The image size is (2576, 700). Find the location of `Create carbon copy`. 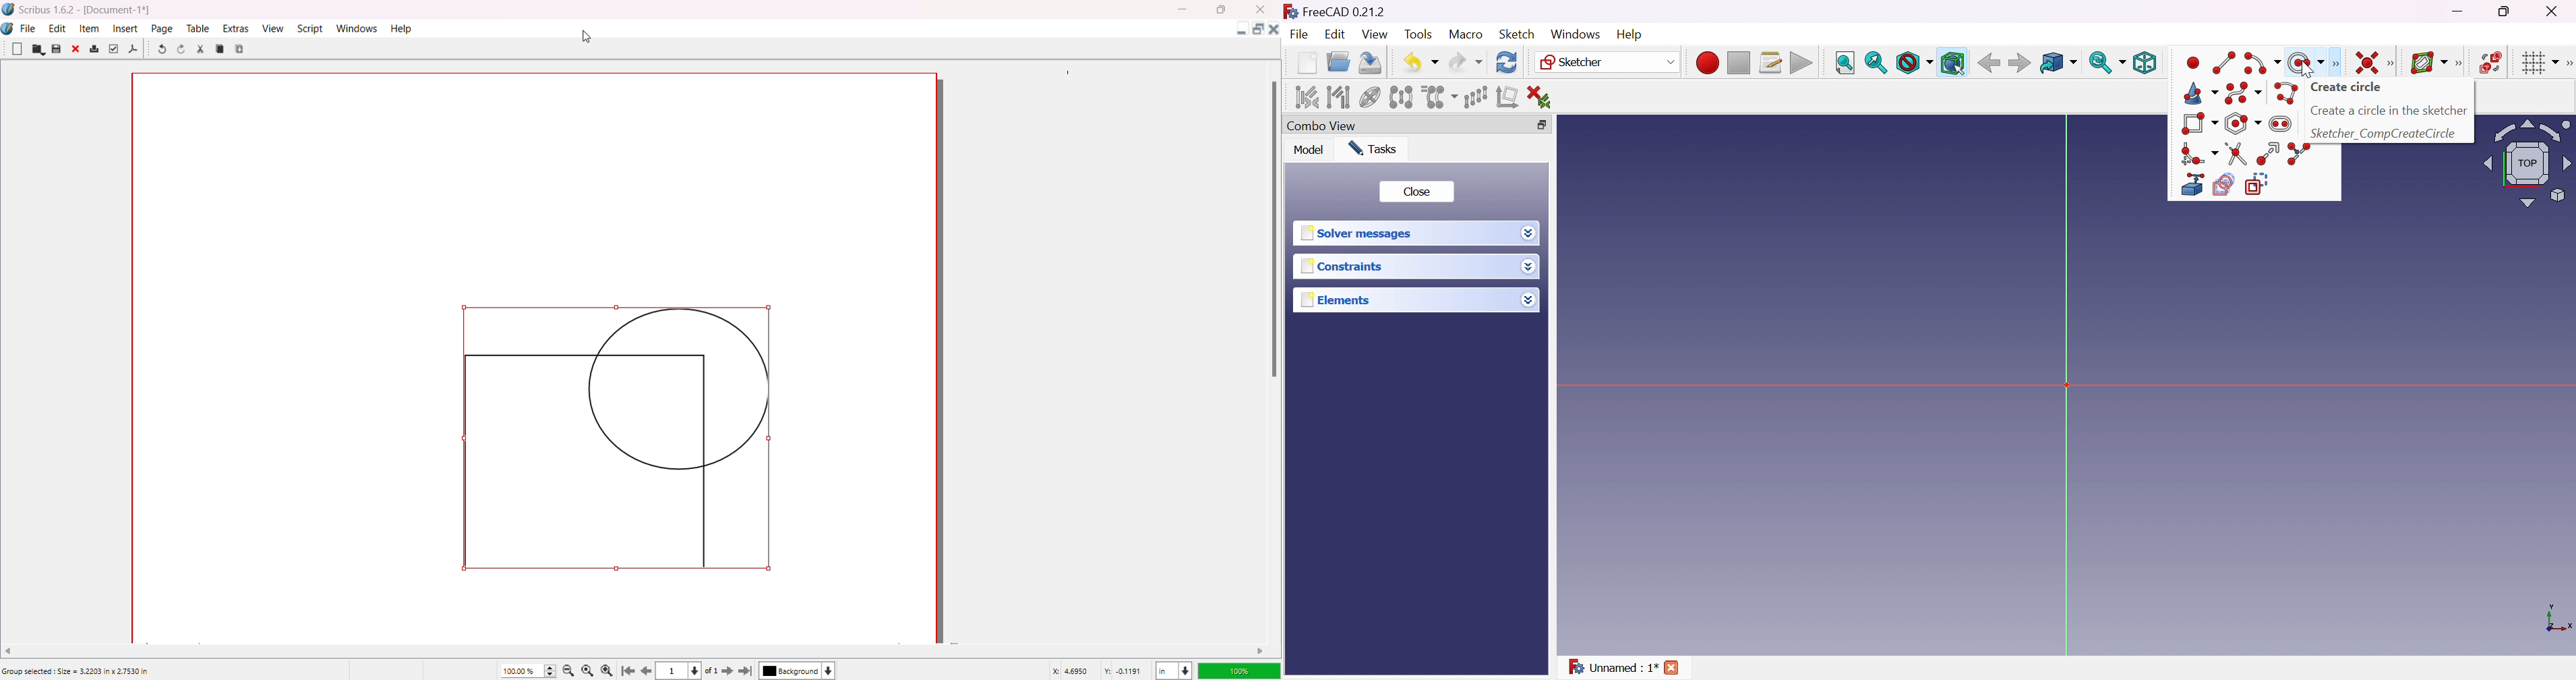

Create carbon copy is located at coordinates (2223, 185).